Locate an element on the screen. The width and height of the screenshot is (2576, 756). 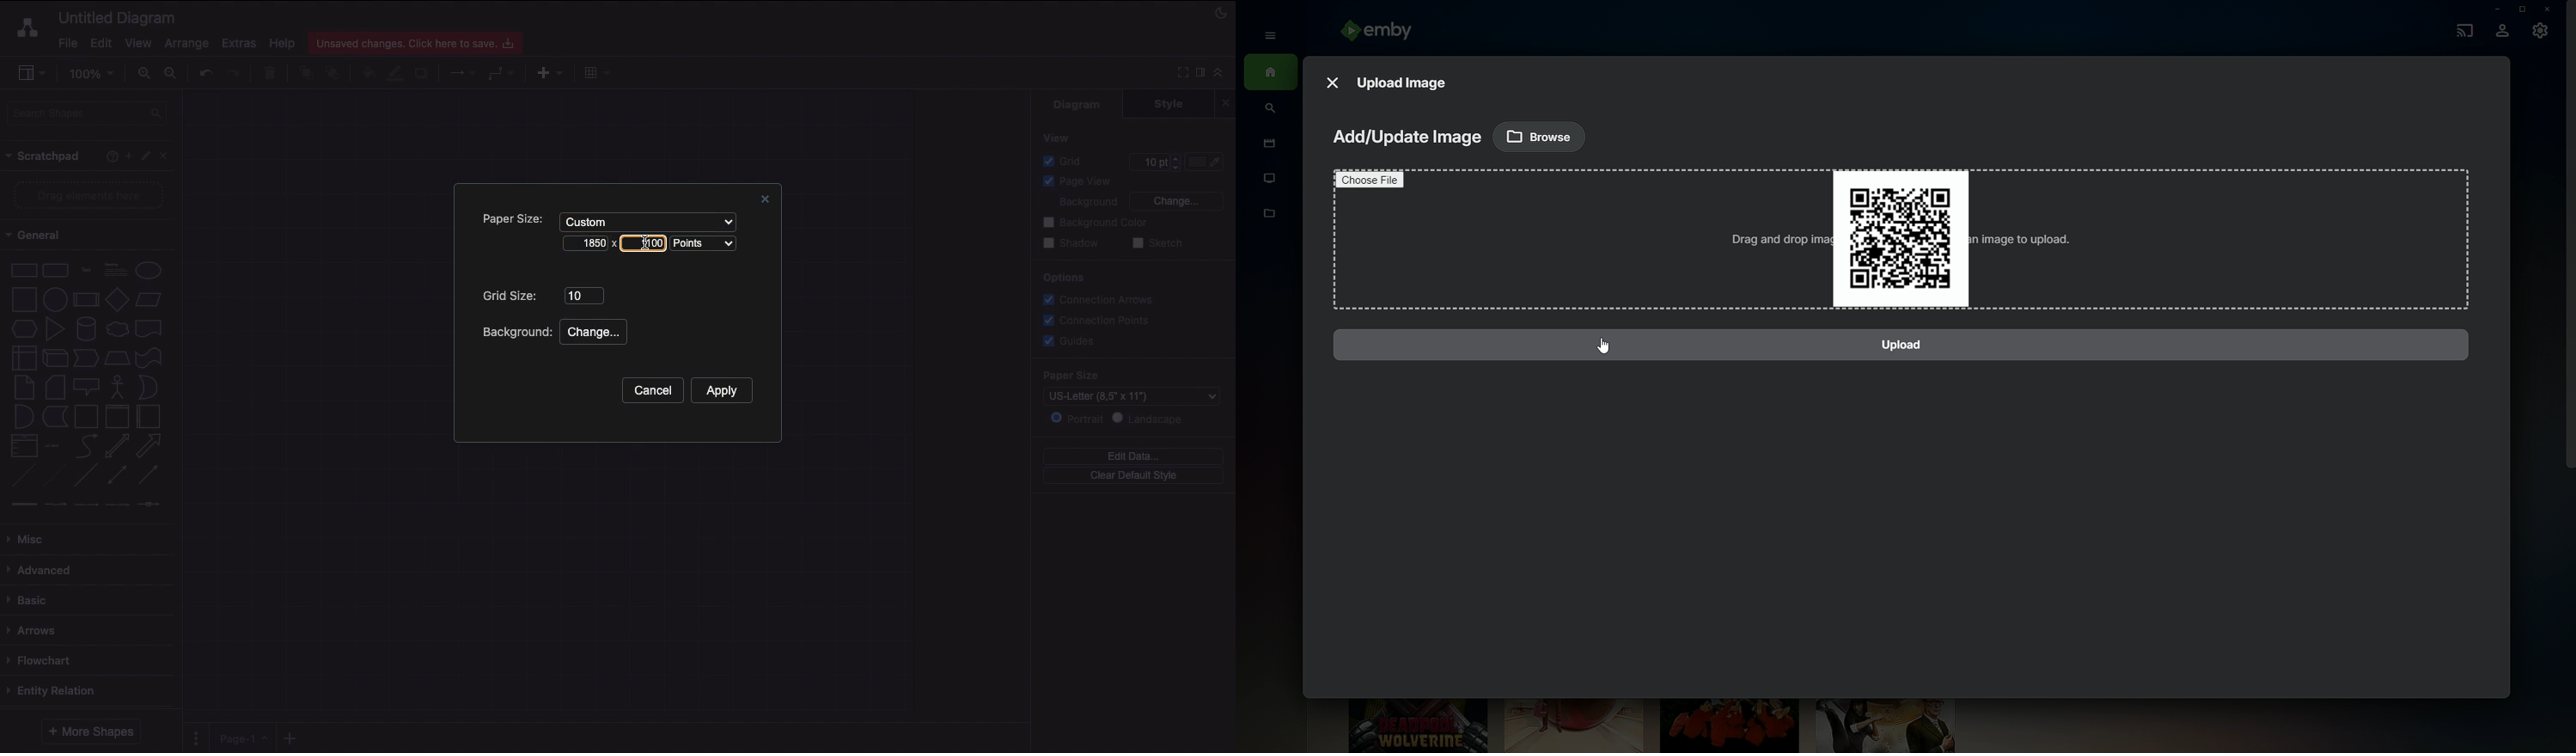
Draw.io is located at coordinates (24, 28).